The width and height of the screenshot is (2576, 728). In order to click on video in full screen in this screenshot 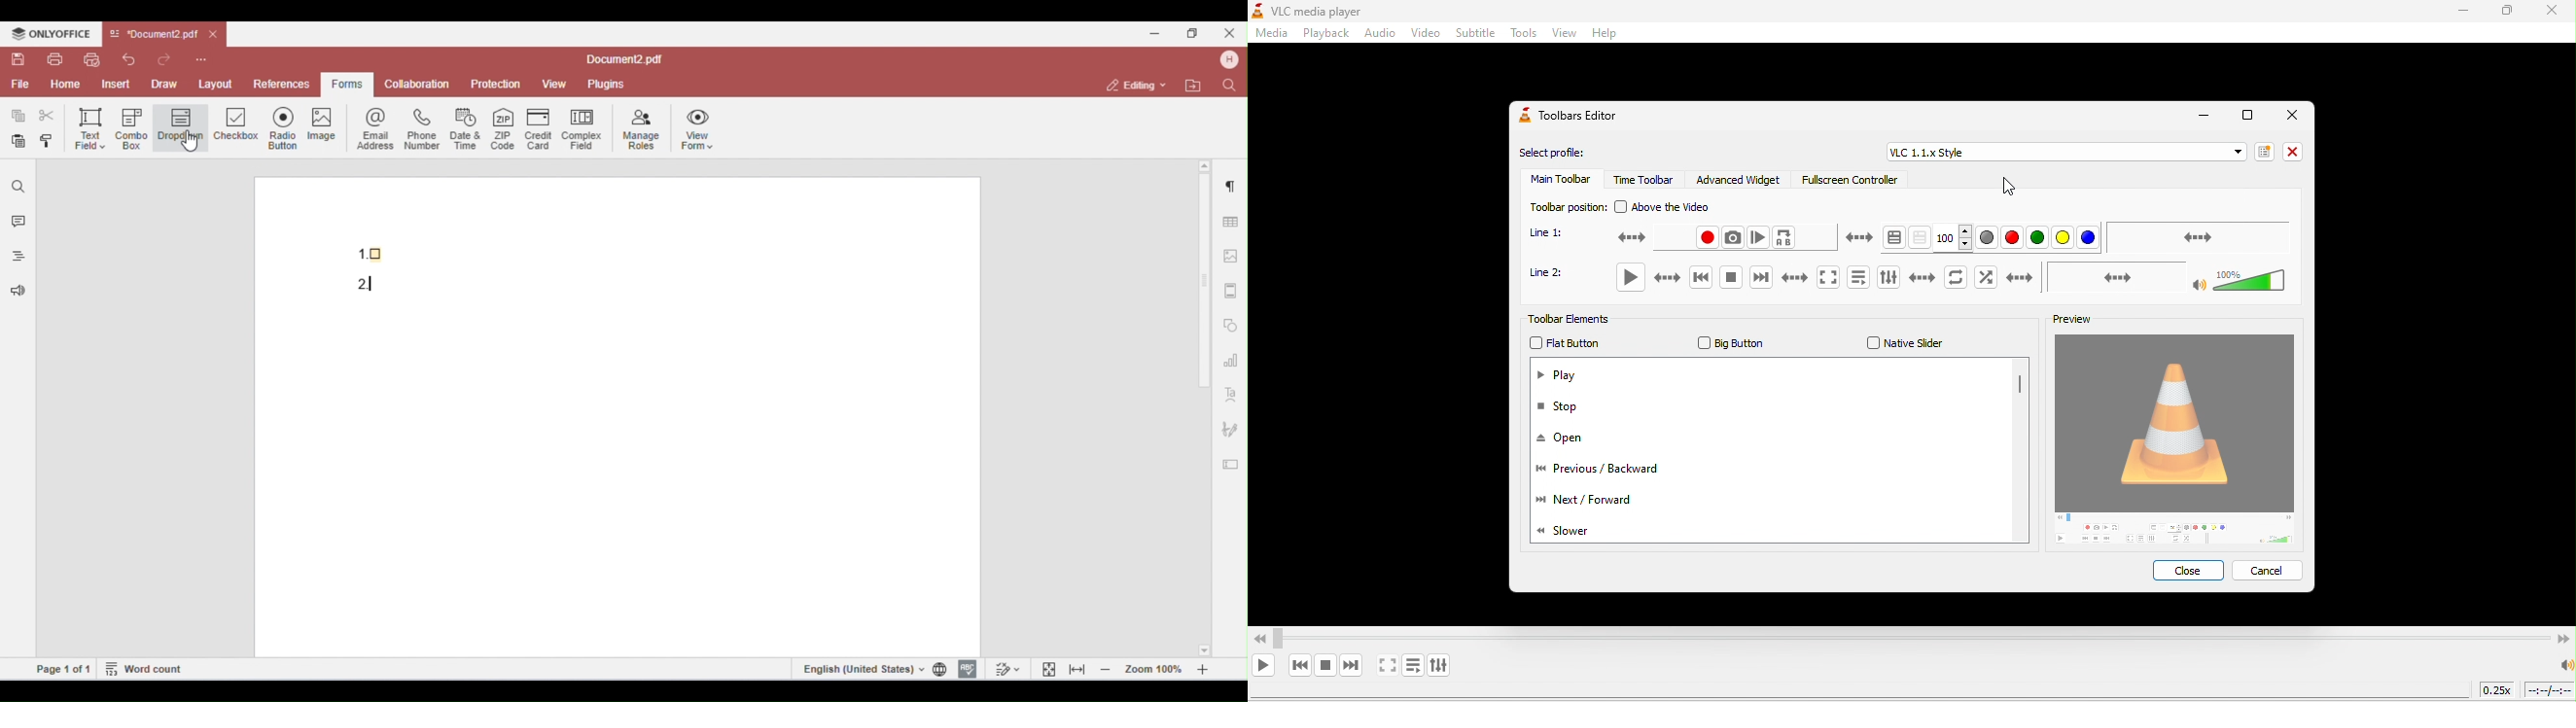, I will do `click(1389, 666)`.